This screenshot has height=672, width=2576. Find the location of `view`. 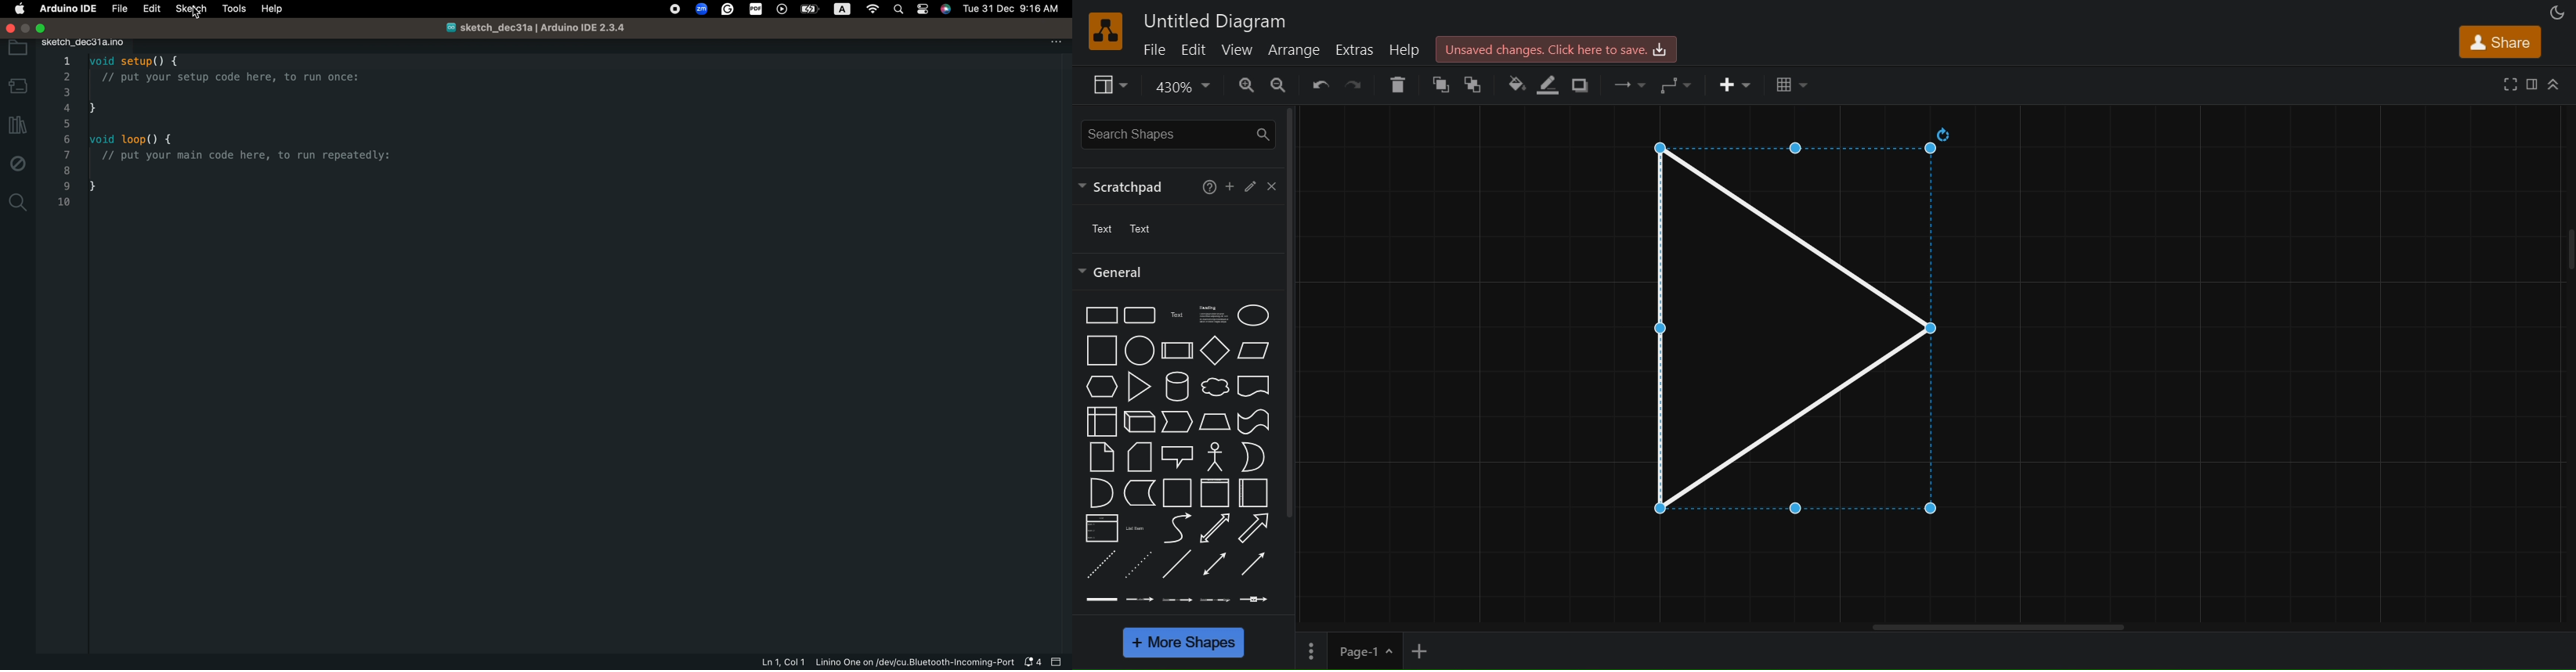

view is located at coordinates (1110, 85).